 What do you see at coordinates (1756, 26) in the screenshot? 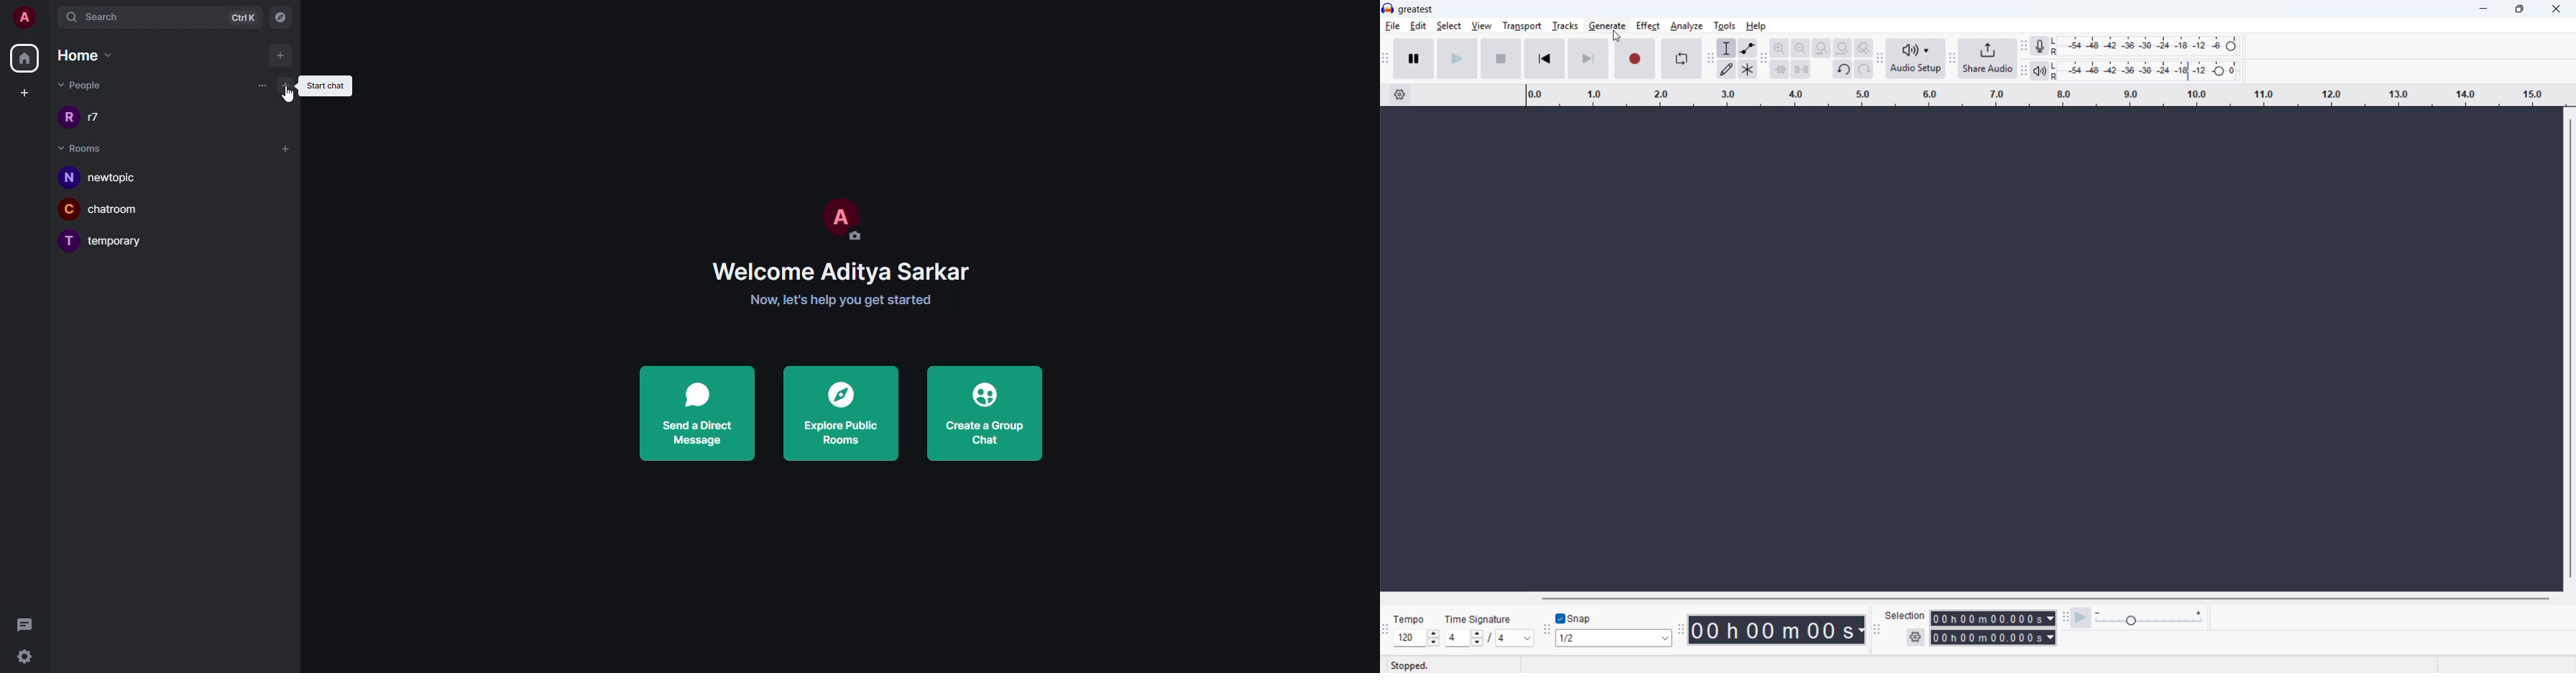
I see `help` at bounding box center [1756, 26].